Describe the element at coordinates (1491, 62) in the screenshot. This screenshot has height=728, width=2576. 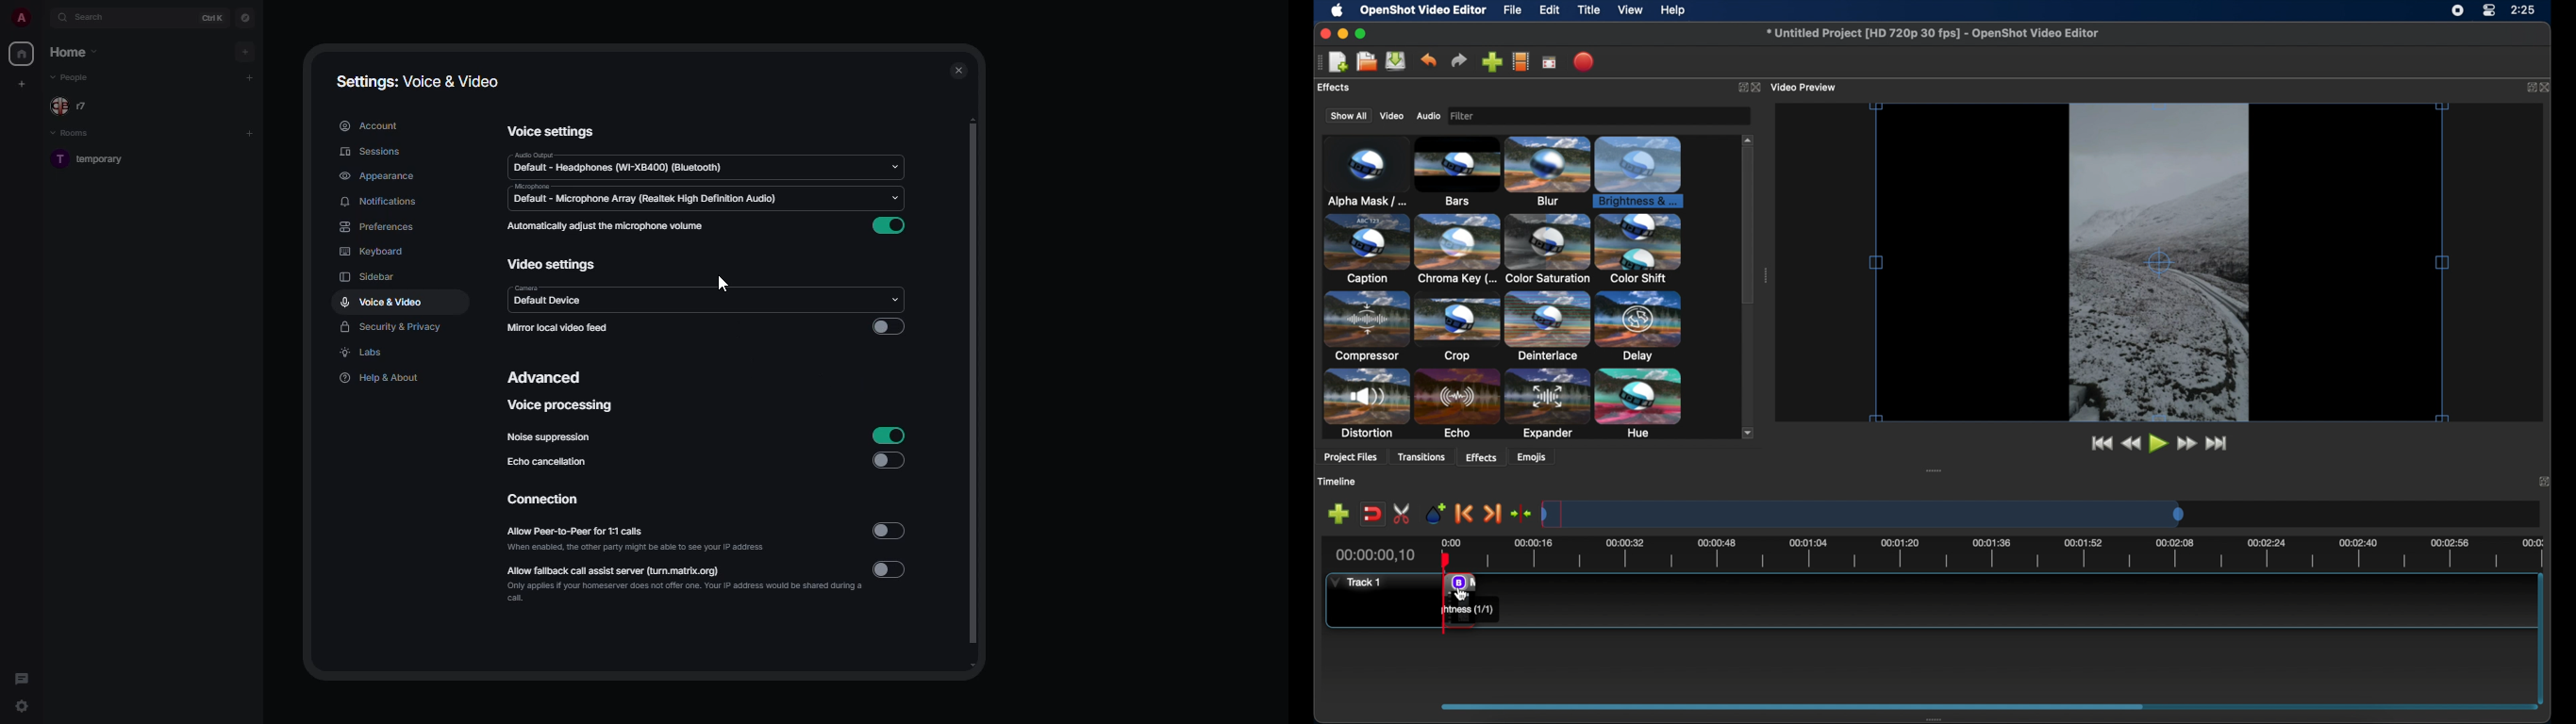
I see `import files` at that location.